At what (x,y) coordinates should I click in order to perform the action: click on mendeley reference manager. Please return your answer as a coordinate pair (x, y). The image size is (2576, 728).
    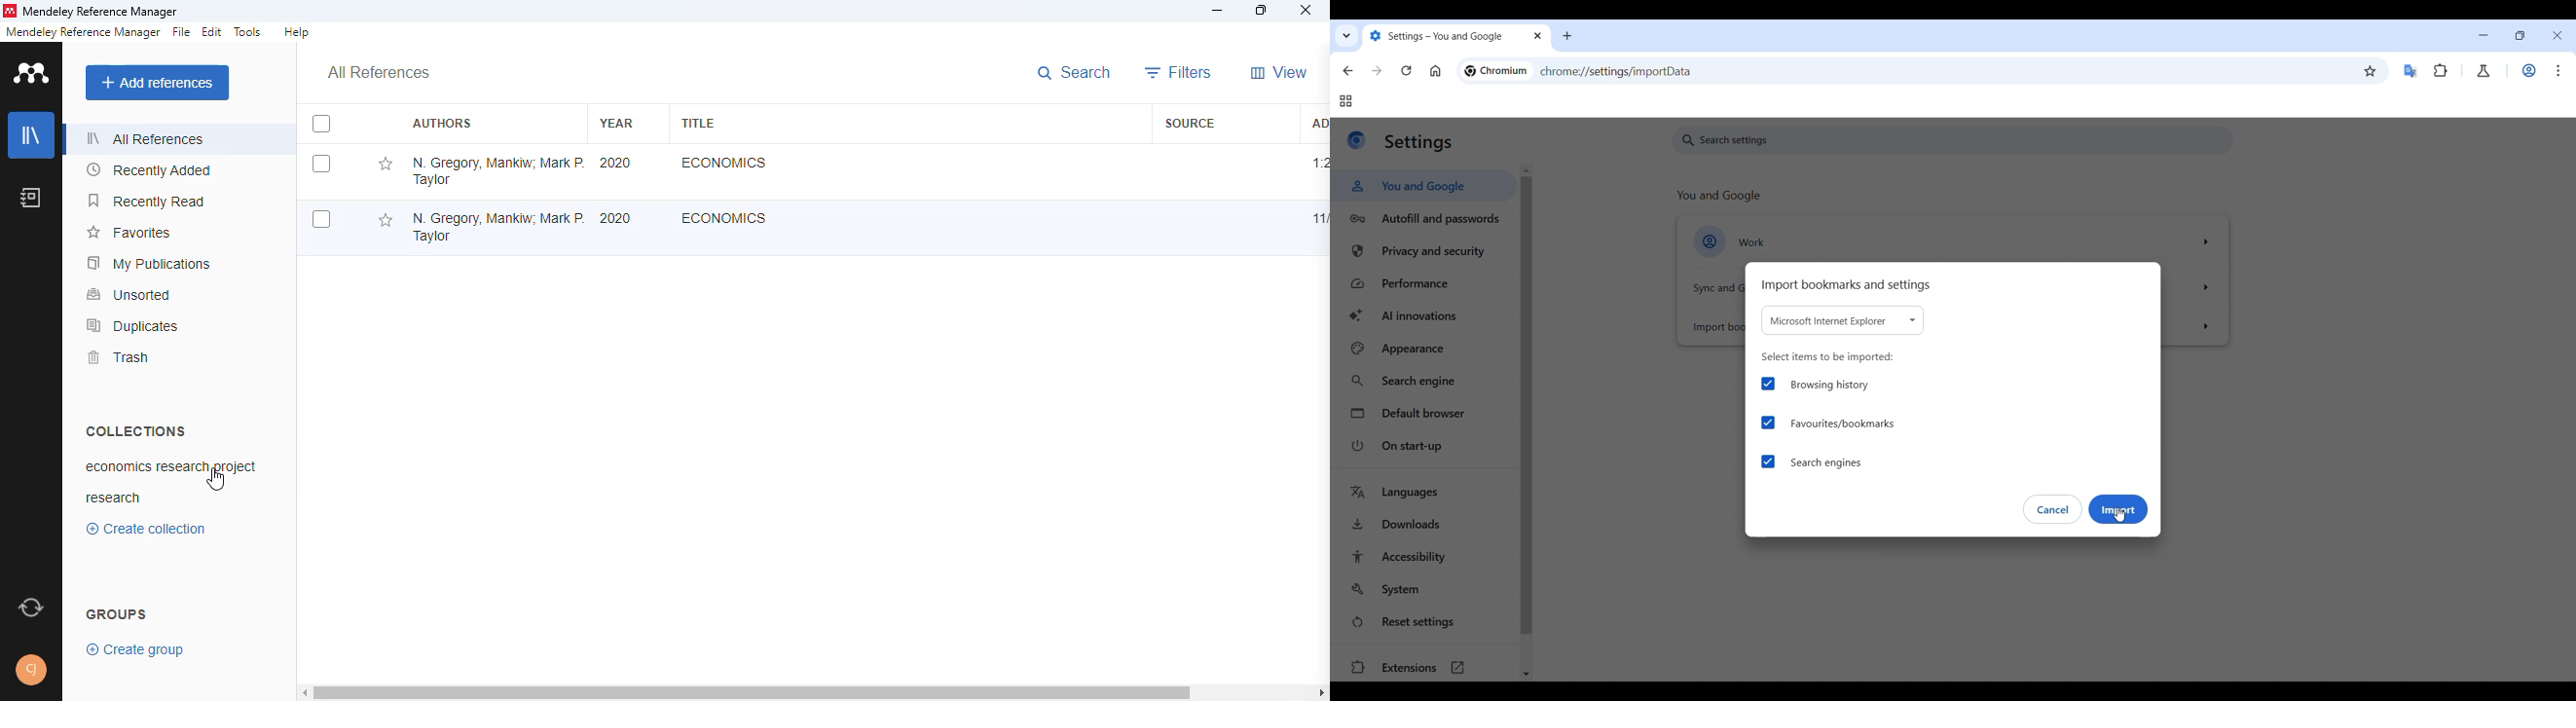
    Looking at the image, I should click on (83, 32).